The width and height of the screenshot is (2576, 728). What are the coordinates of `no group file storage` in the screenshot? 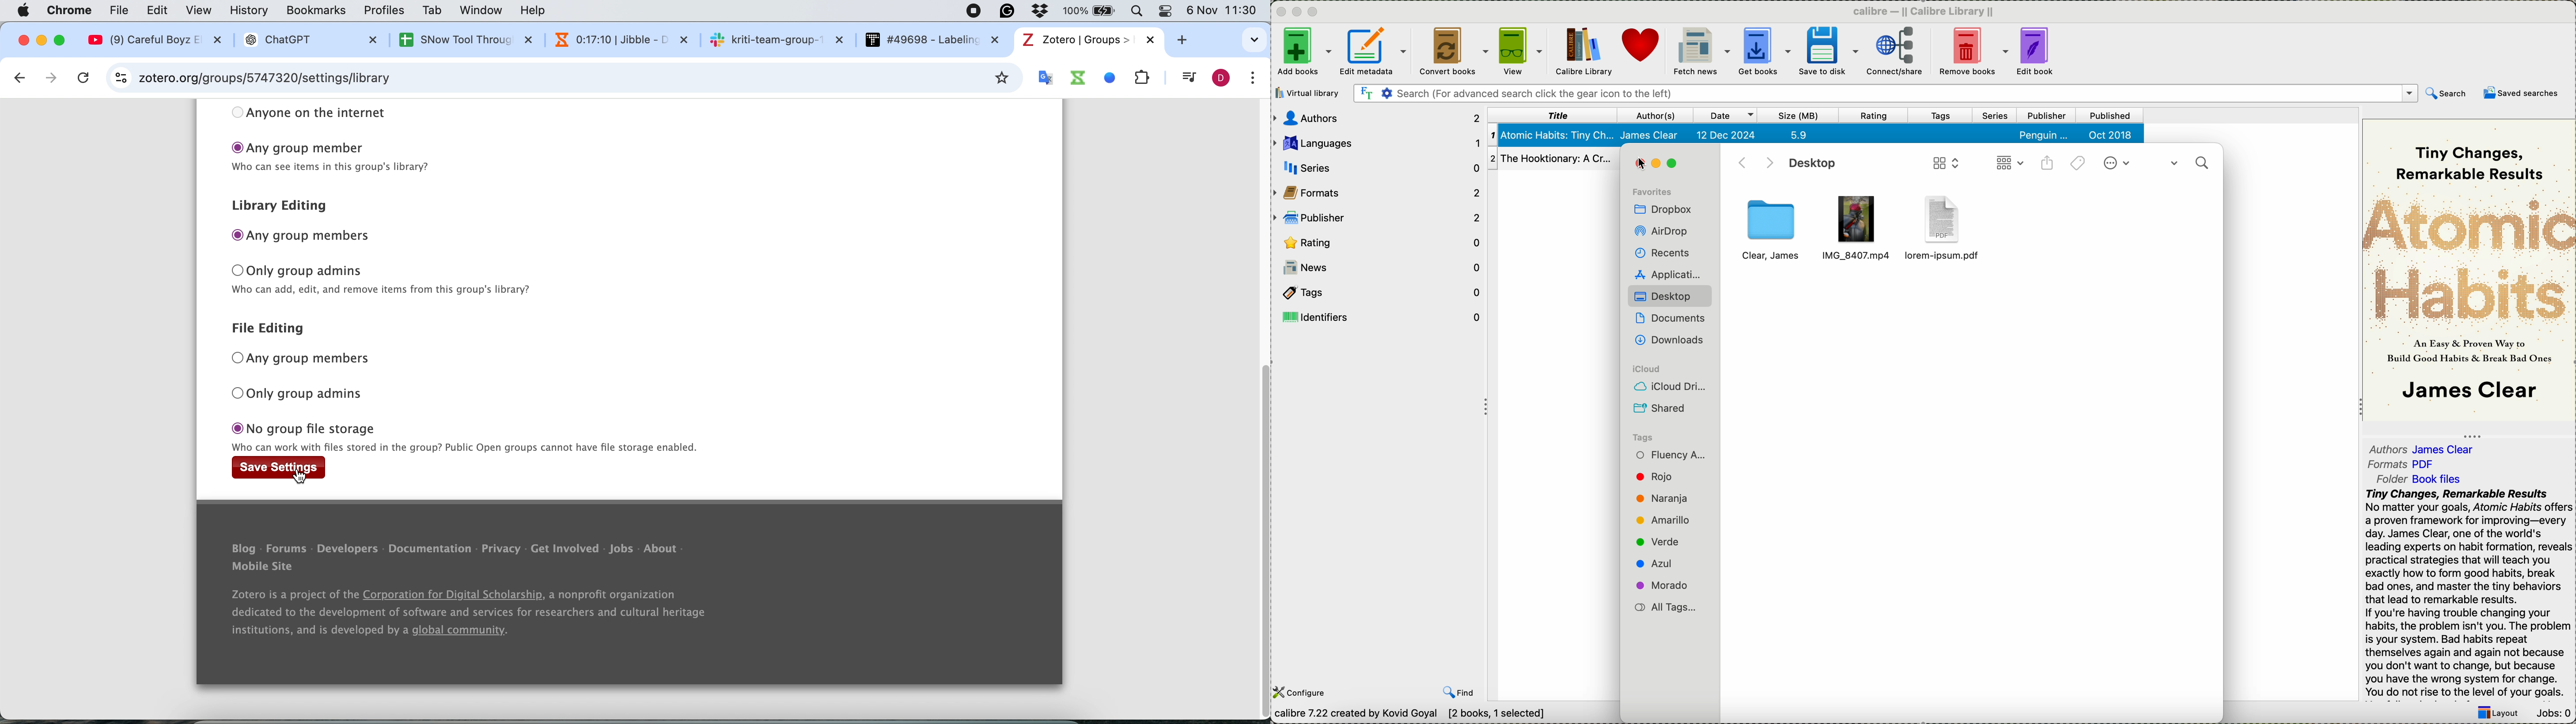 It's located at (306, 429).